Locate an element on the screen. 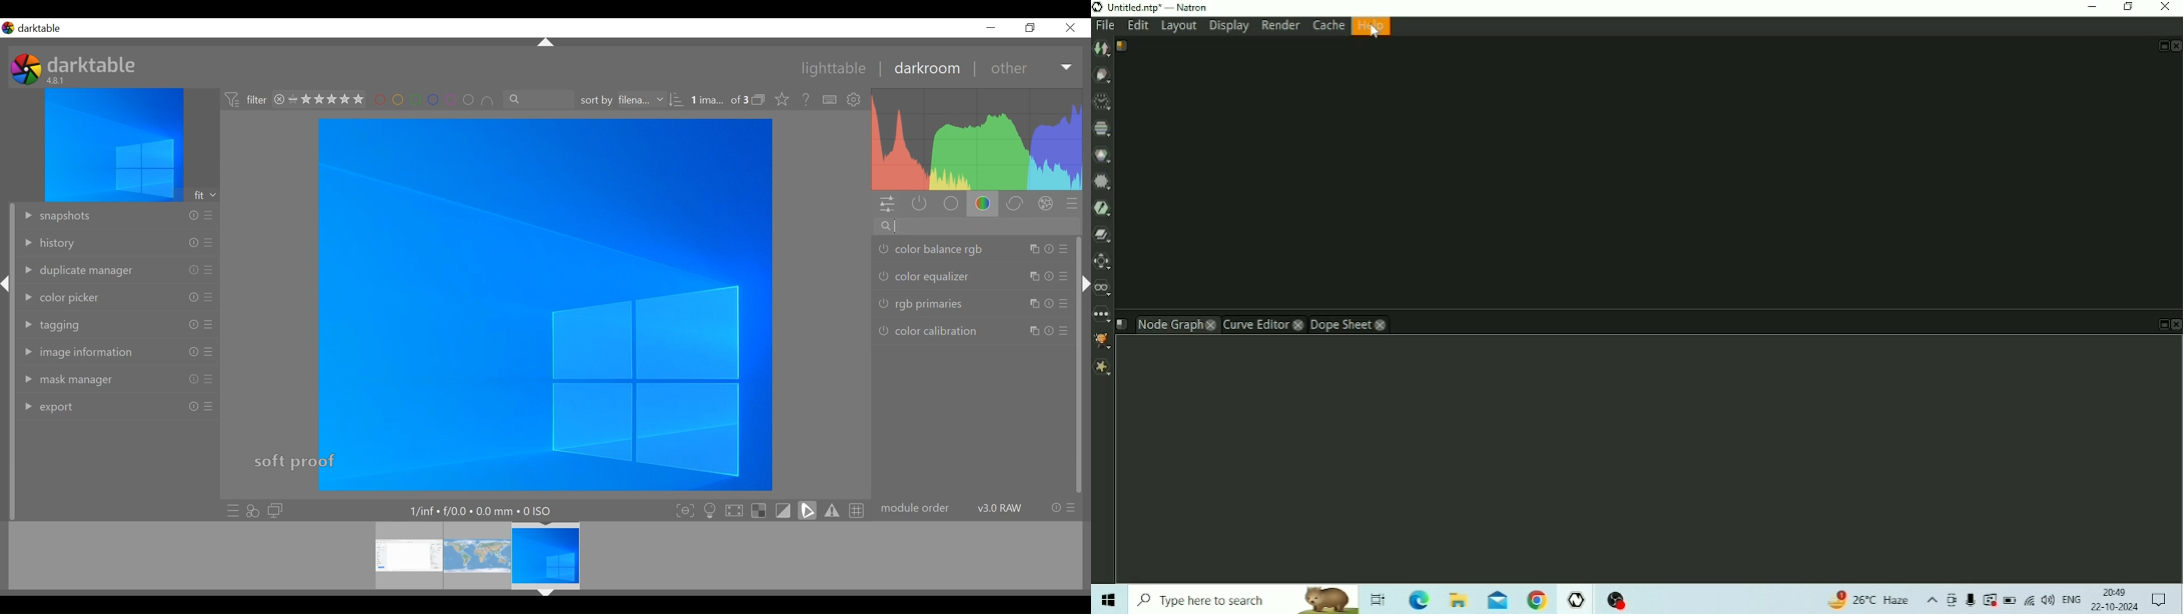 Image resolution: width=2184 pixels, height=616 pixels. Collapse  is located at coordinates (547, 43).